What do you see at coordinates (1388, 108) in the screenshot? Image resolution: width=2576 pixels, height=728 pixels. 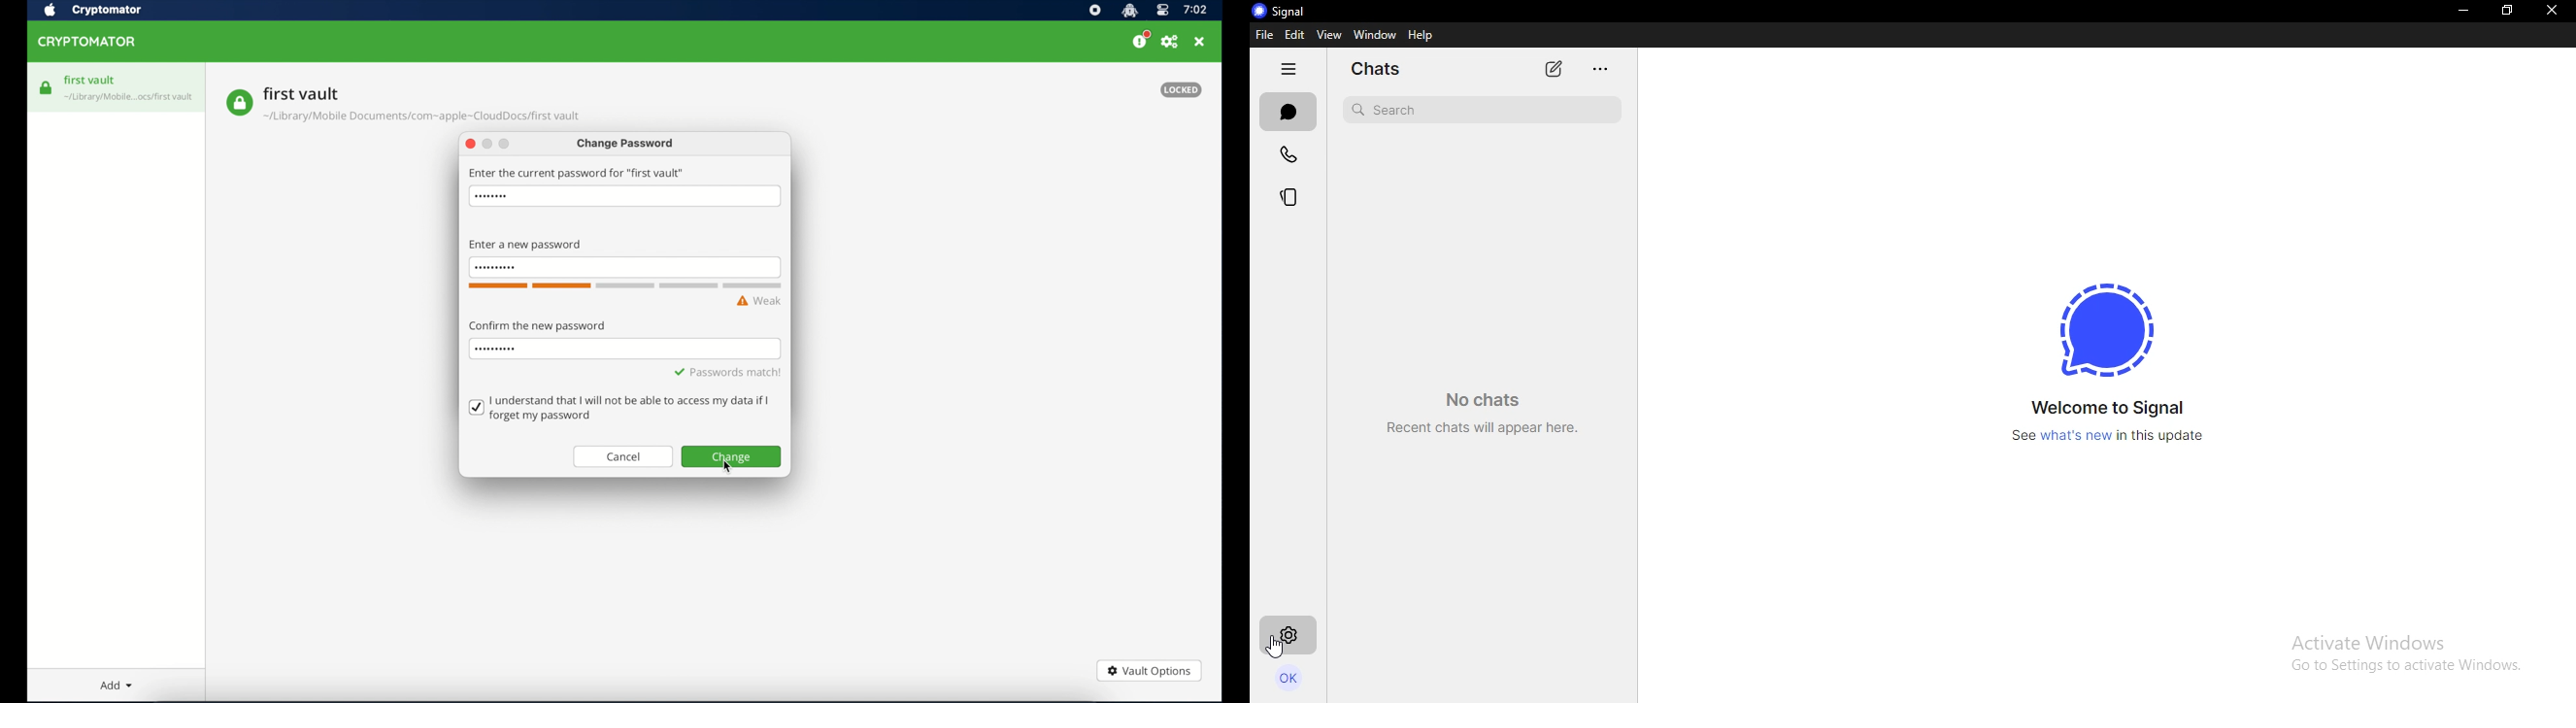 I see `search` at bounding box center [1388, 108].